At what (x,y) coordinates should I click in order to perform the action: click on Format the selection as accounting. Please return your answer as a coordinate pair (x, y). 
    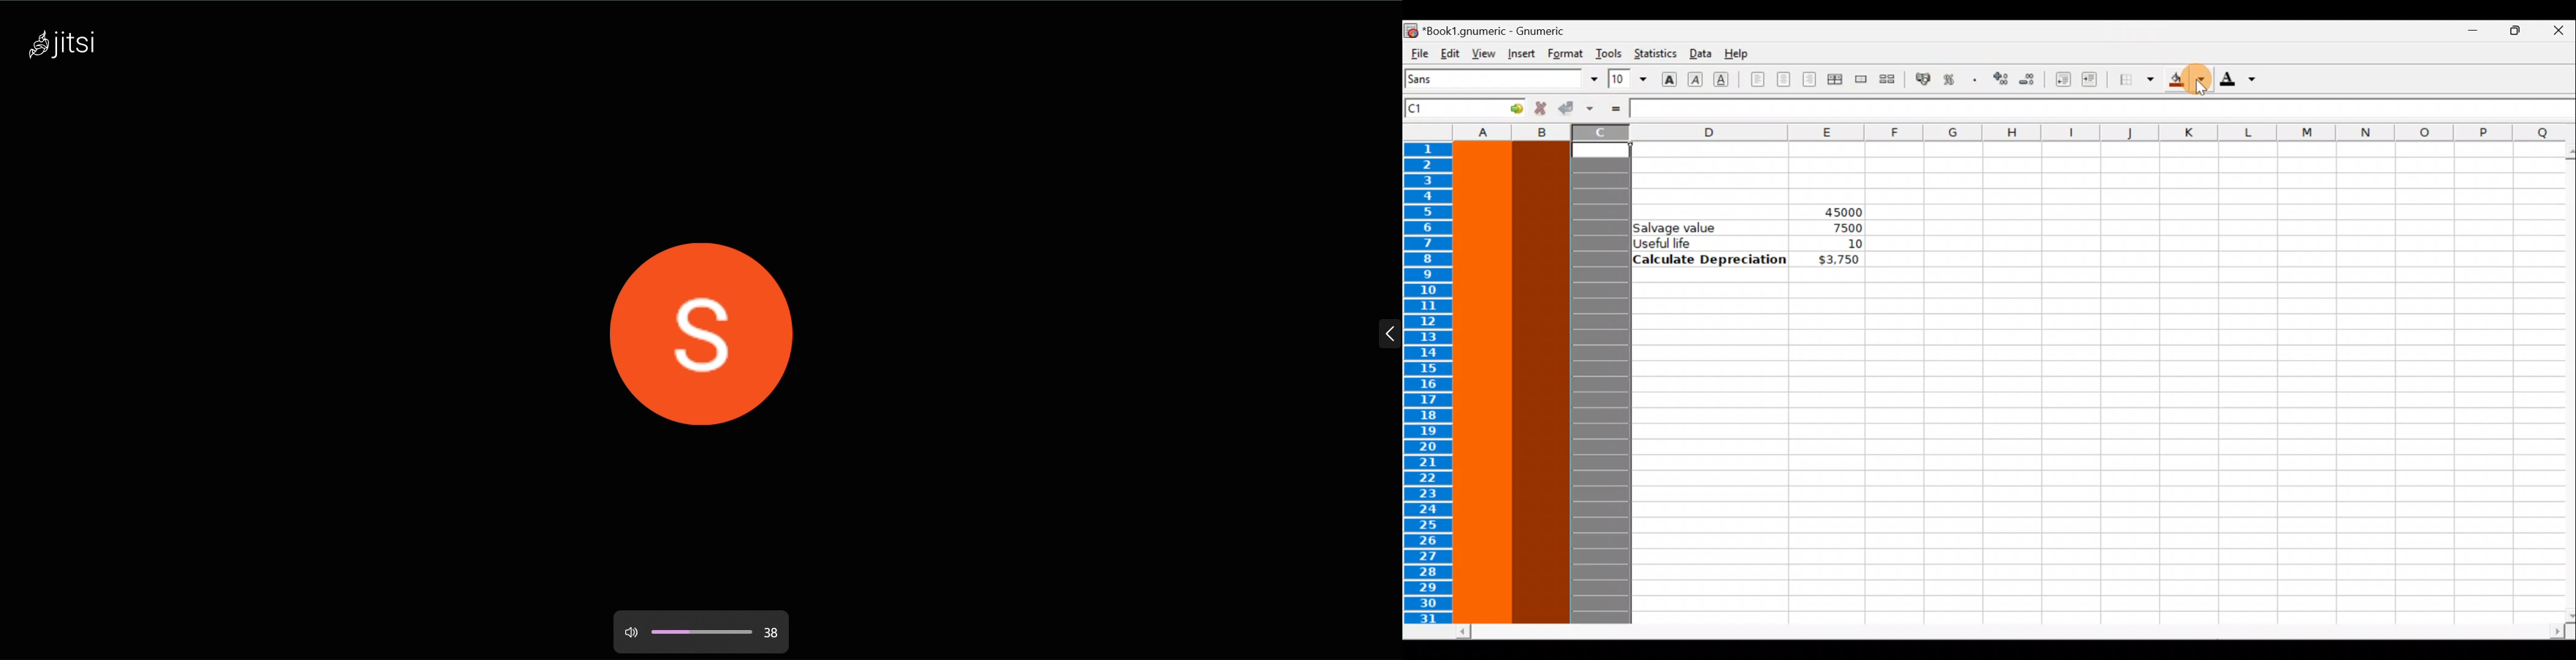
    Looking at the image, I should click on (1924, 81).